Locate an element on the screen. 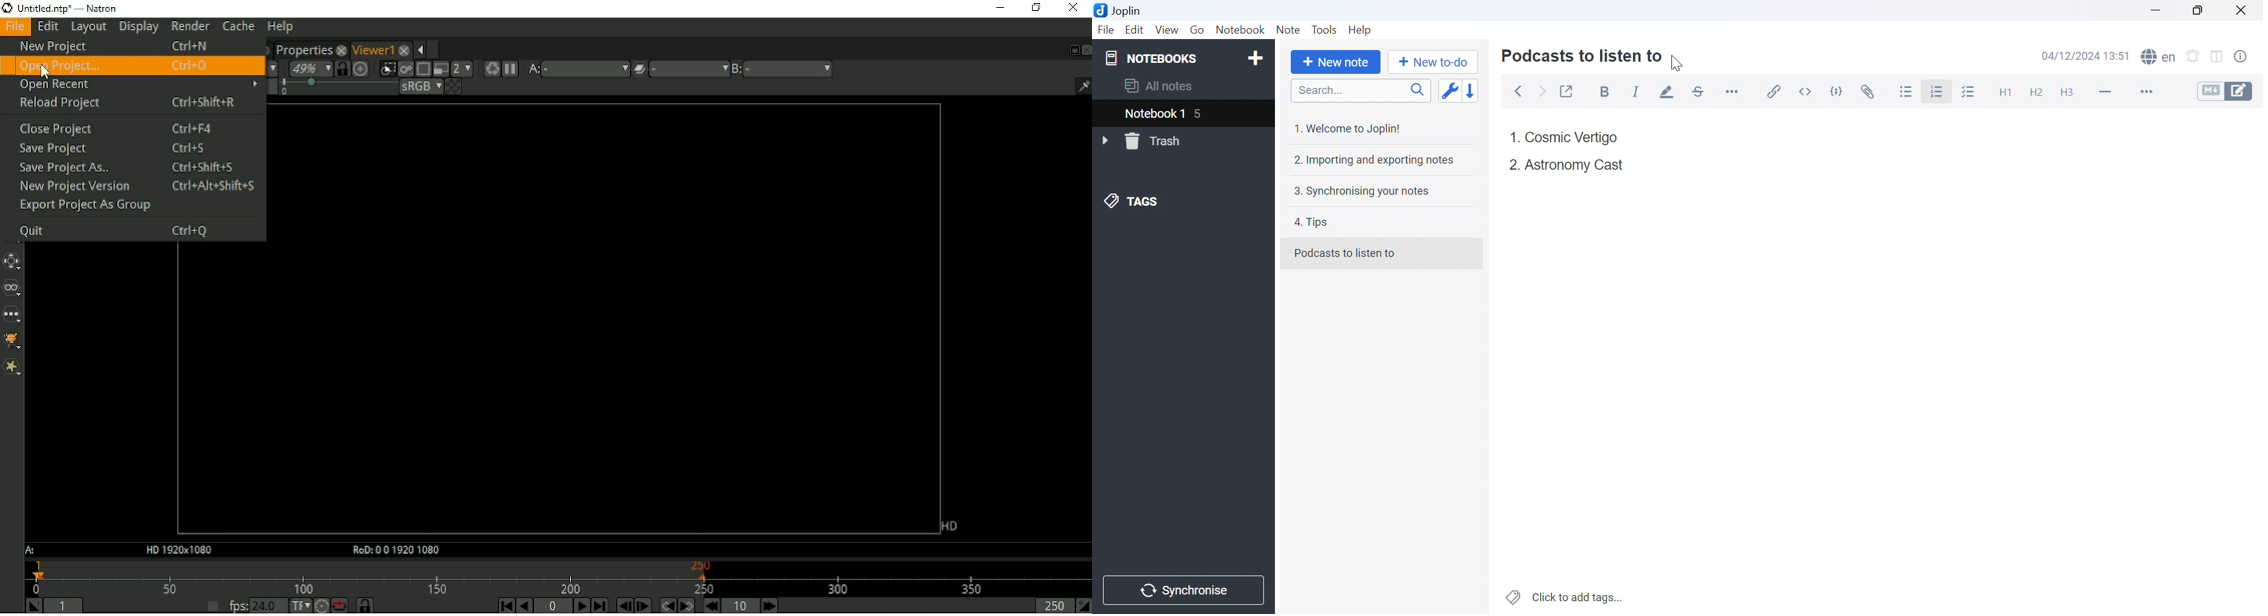 This screenshot has height=616, width=2268. Edit is located at coordinates (1135, 31).